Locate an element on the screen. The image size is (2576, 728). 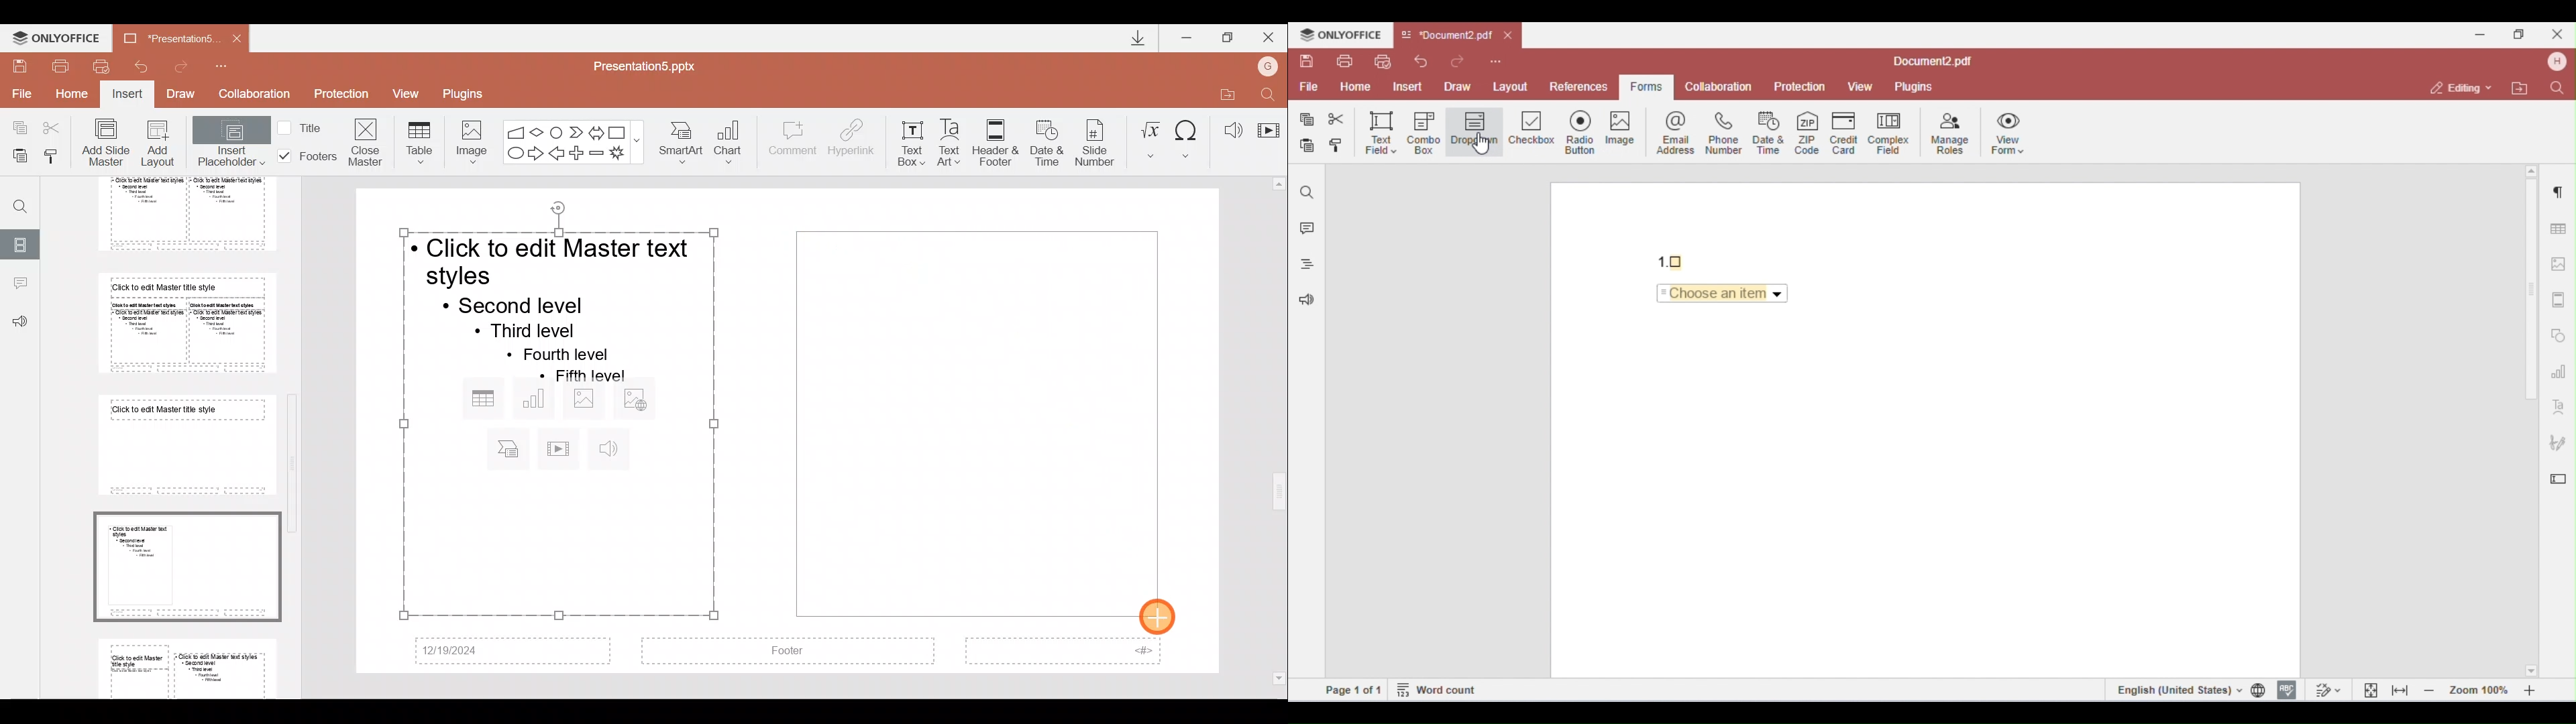
Chevron is located at coordinates (574, 131).